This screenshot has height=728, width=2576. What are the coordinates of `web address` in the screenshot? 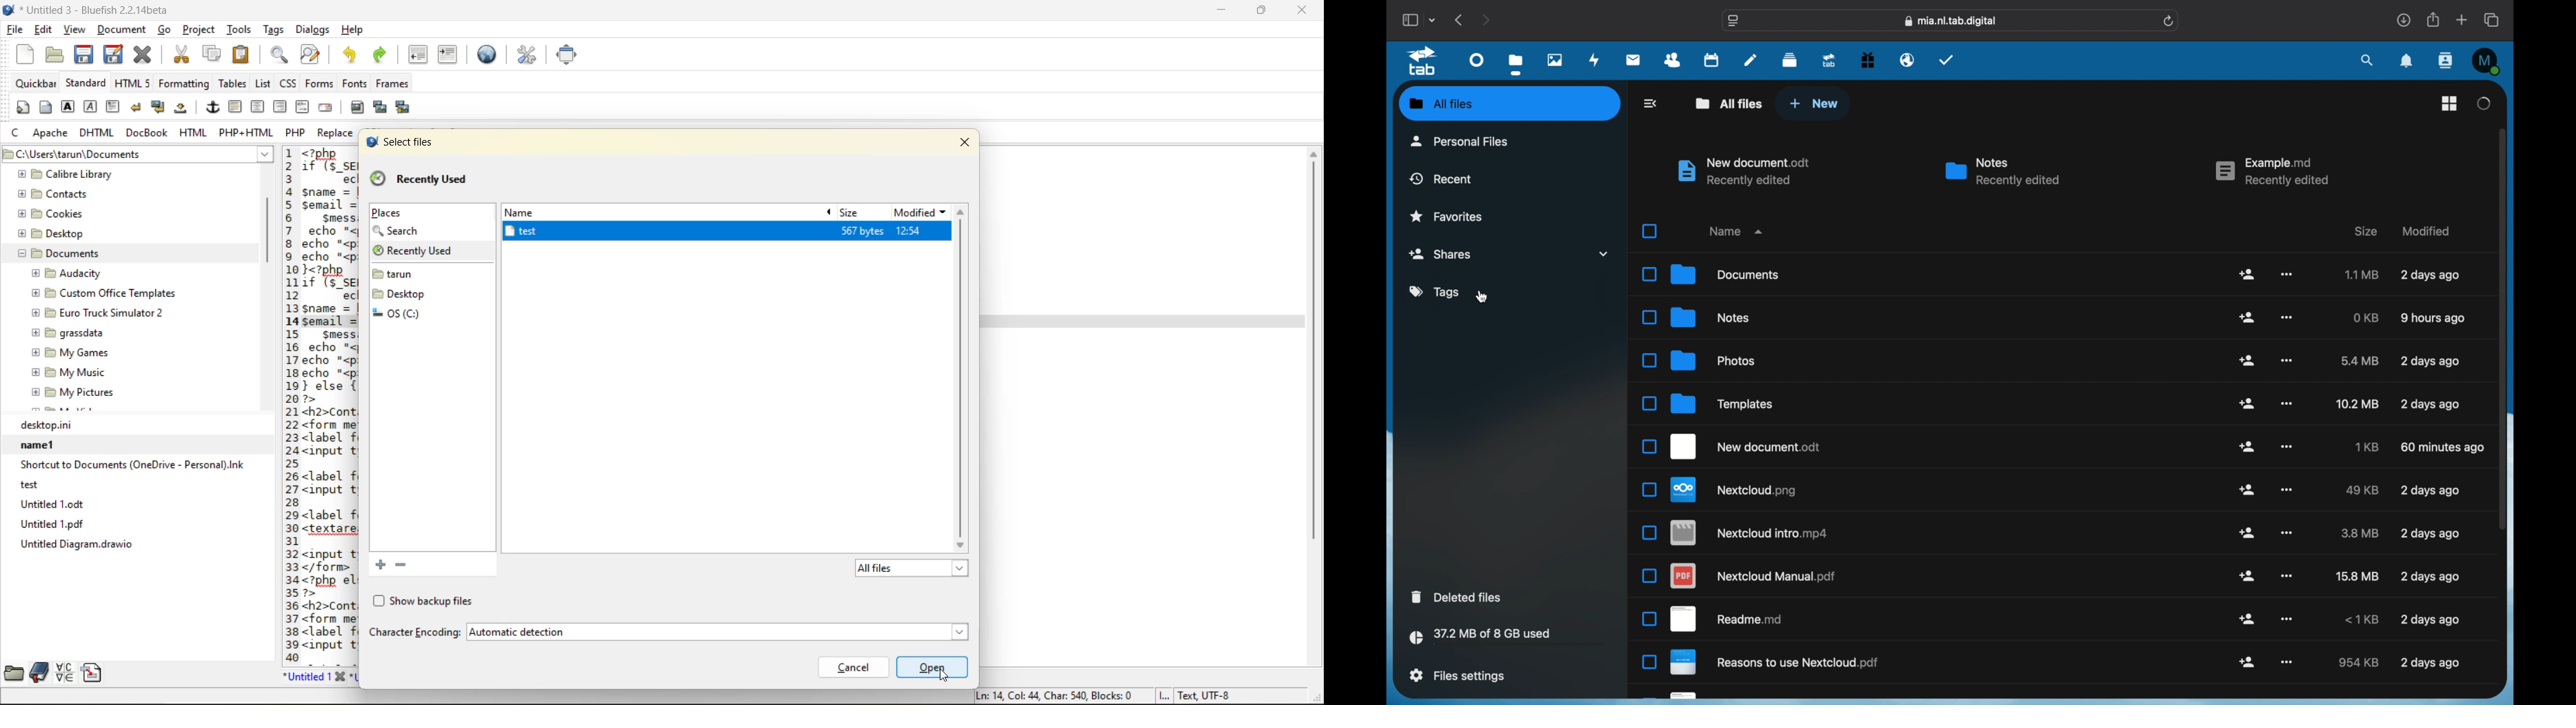 It's located at (1951, 22).